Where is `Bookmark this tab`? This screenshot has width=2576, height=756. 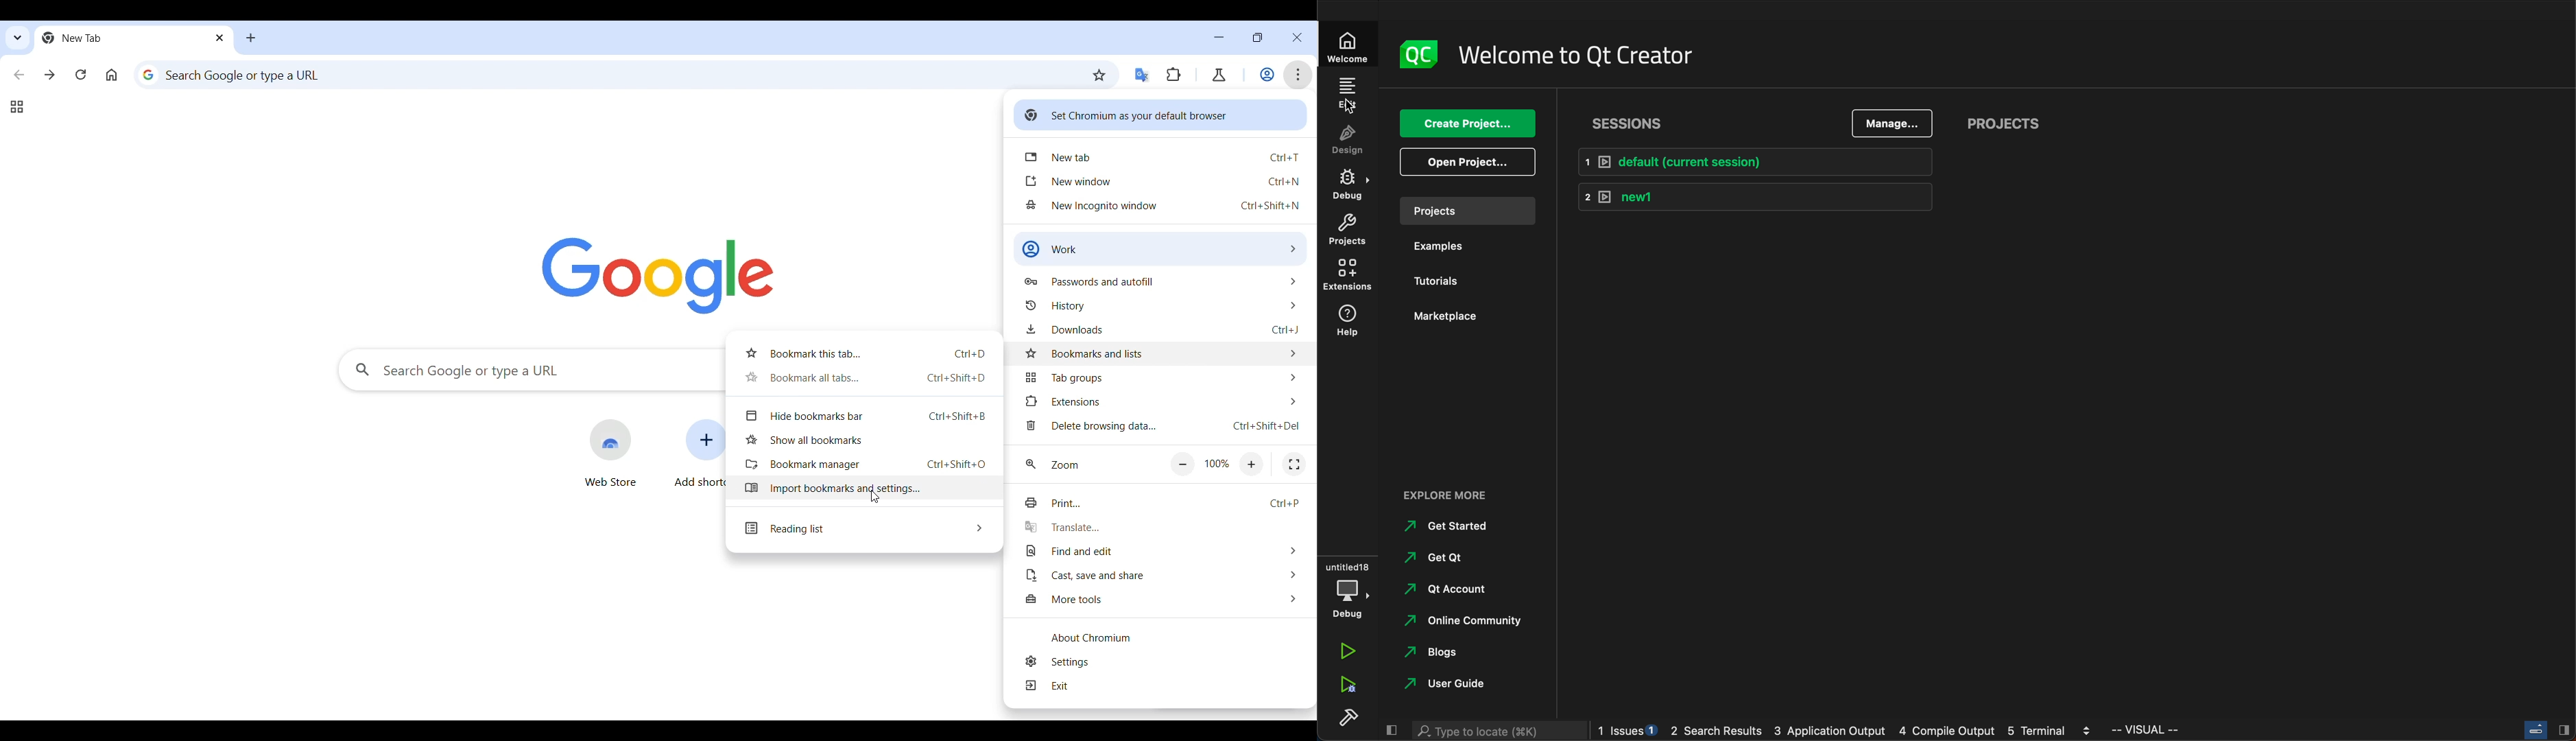
Bookmark this tab is located at coordinates (863, 353).